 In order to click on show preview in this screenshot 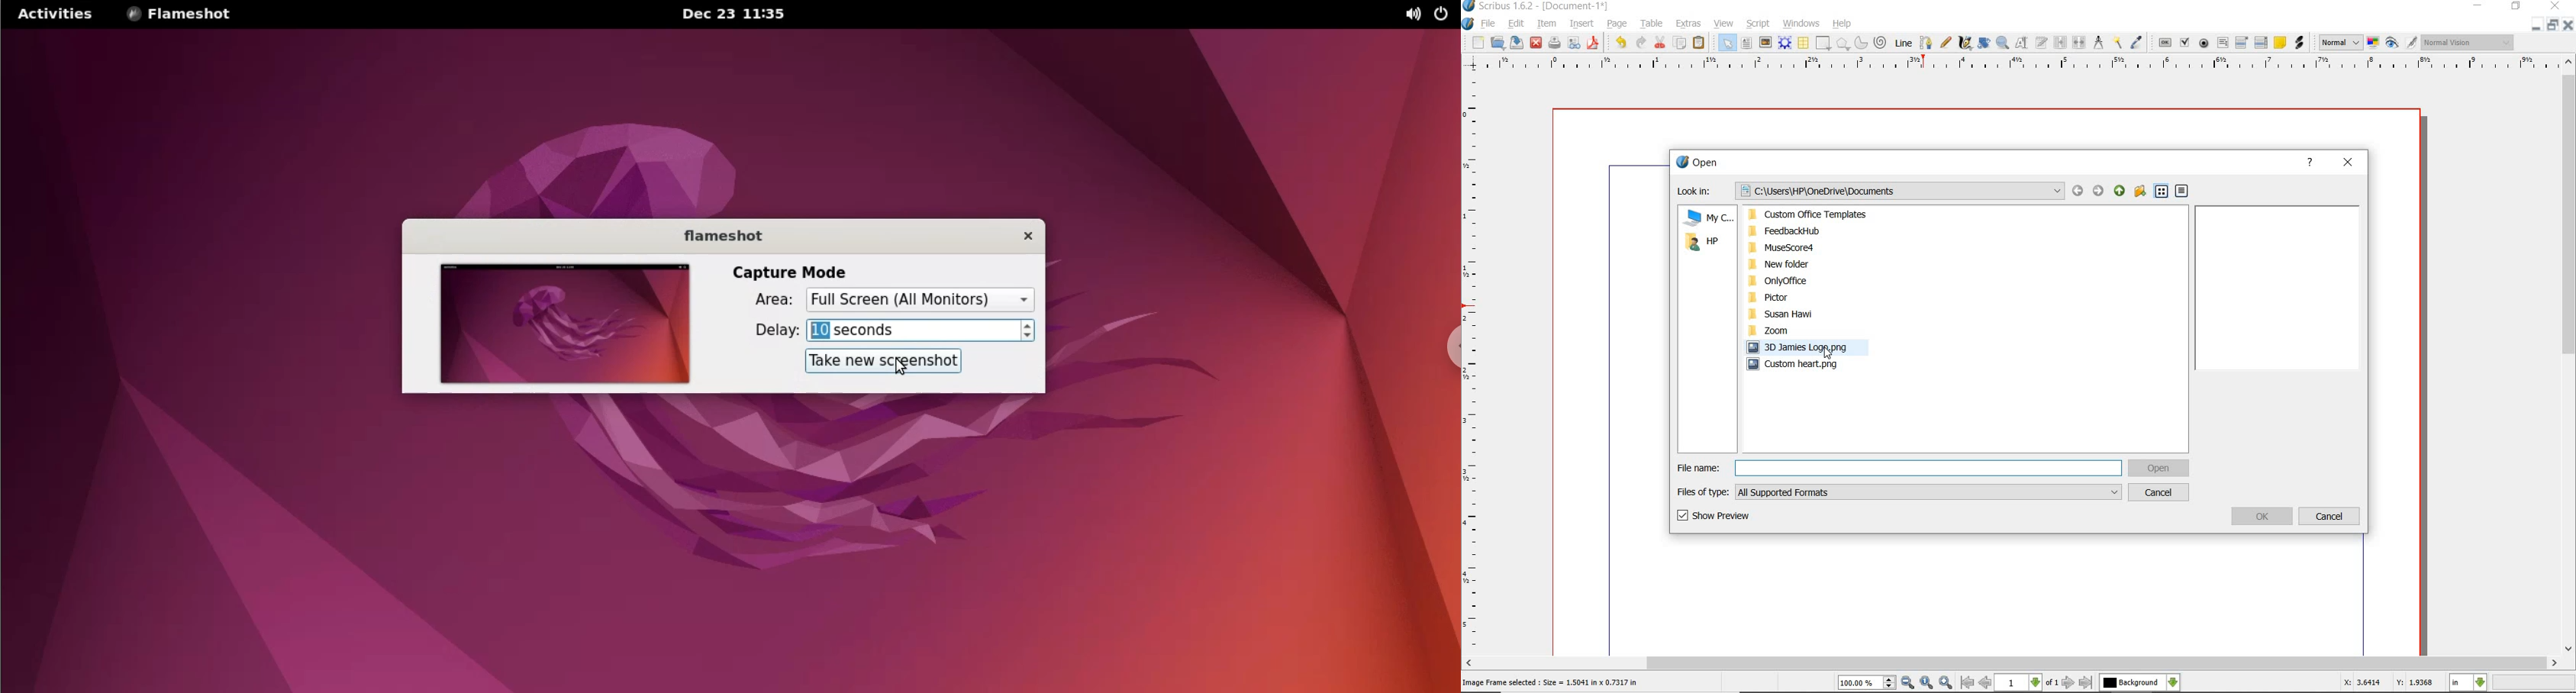, I will do `click(1737, 517)`.